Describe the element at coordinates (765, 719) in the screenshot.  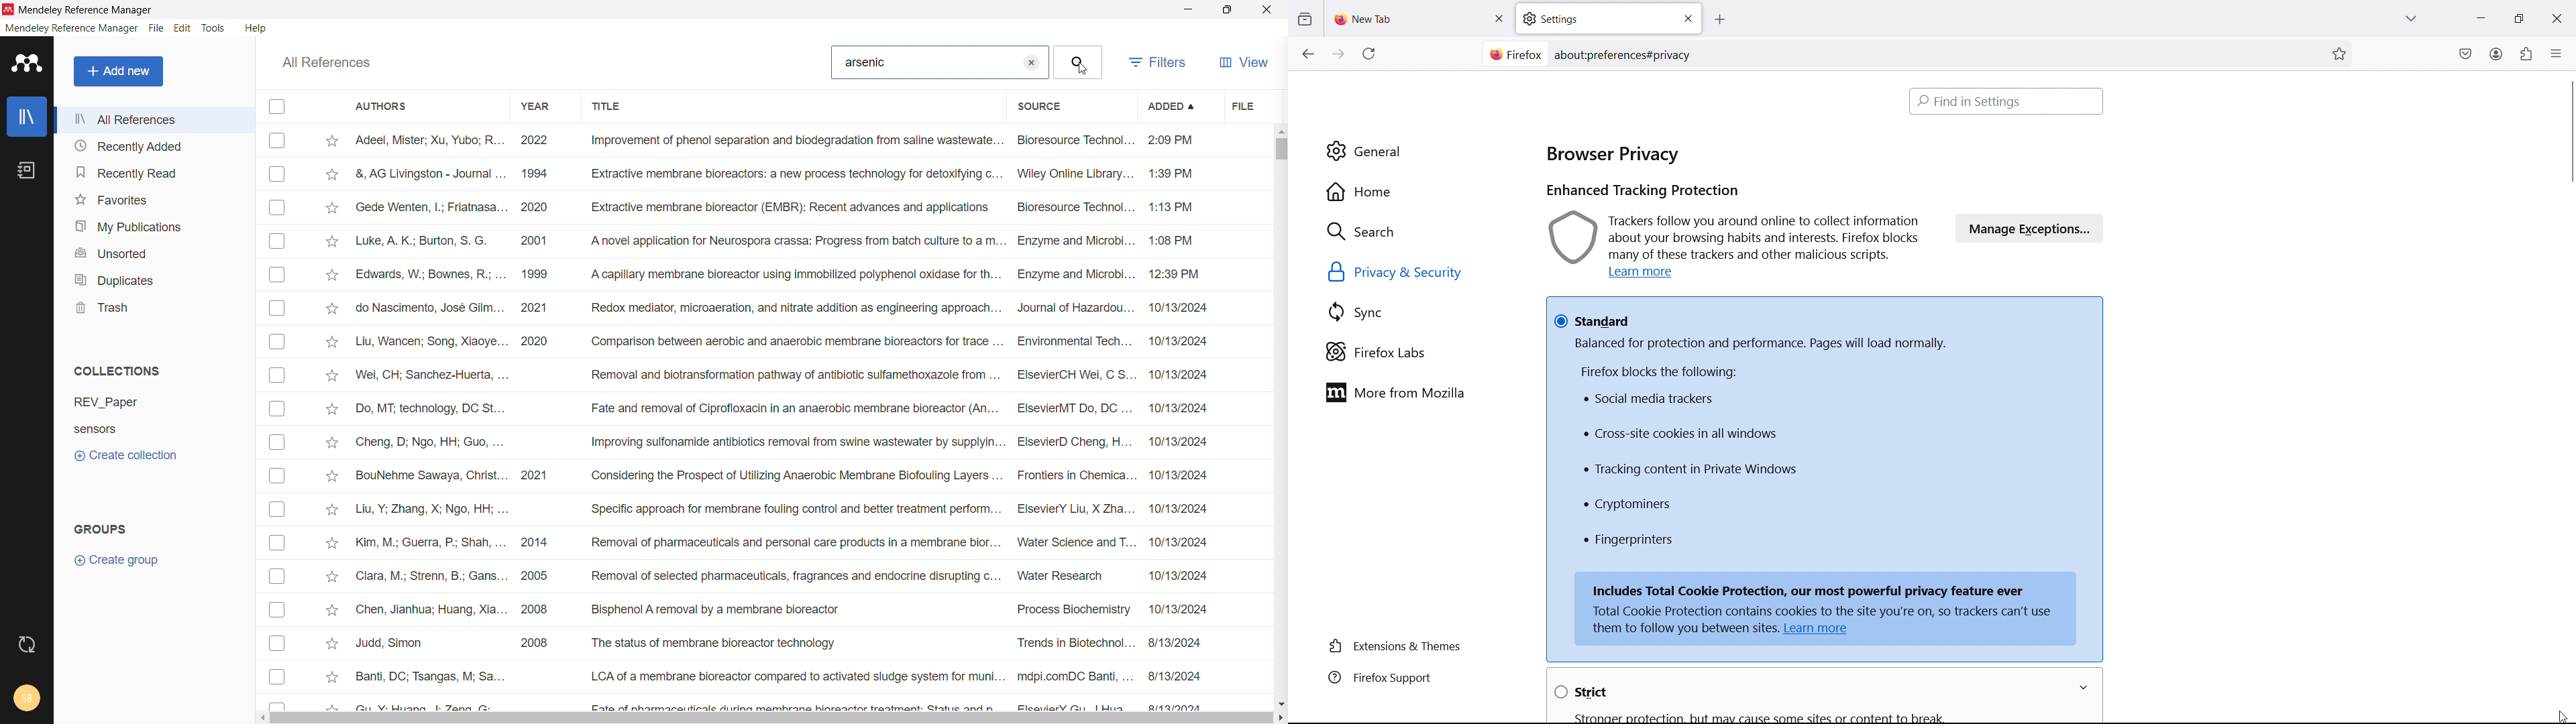
I see `horizontal scrollbar` at that location.